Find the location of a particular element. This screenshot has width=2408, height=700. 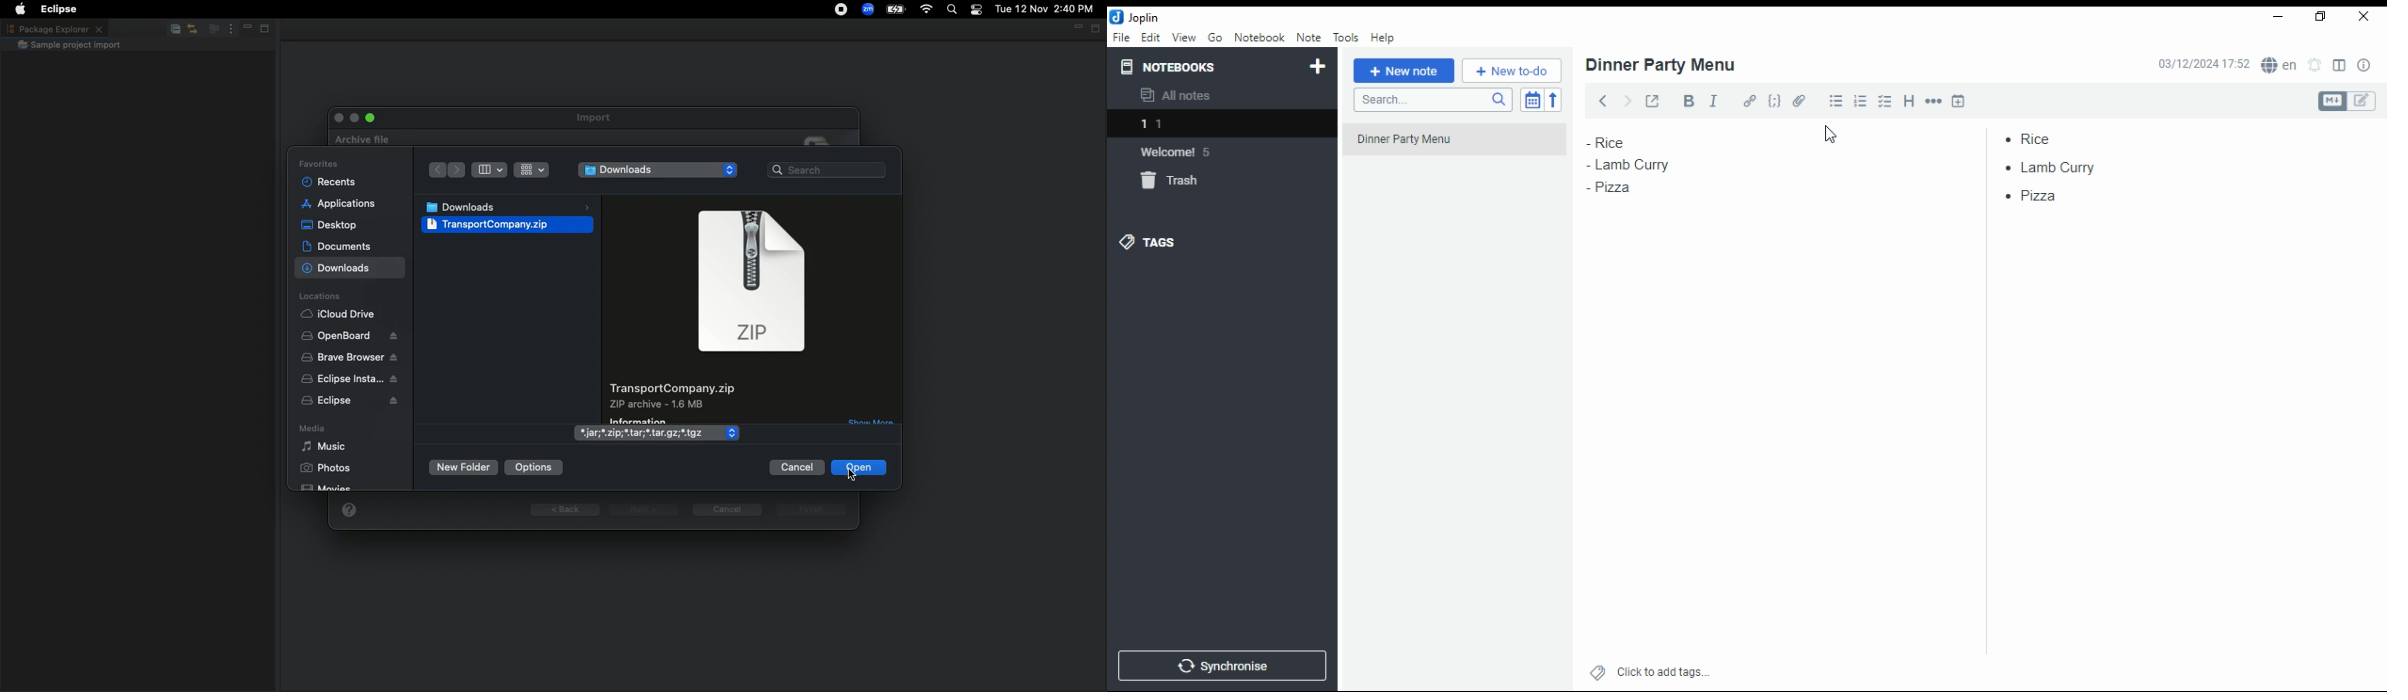

1 is located at coordinates (1221, 124).